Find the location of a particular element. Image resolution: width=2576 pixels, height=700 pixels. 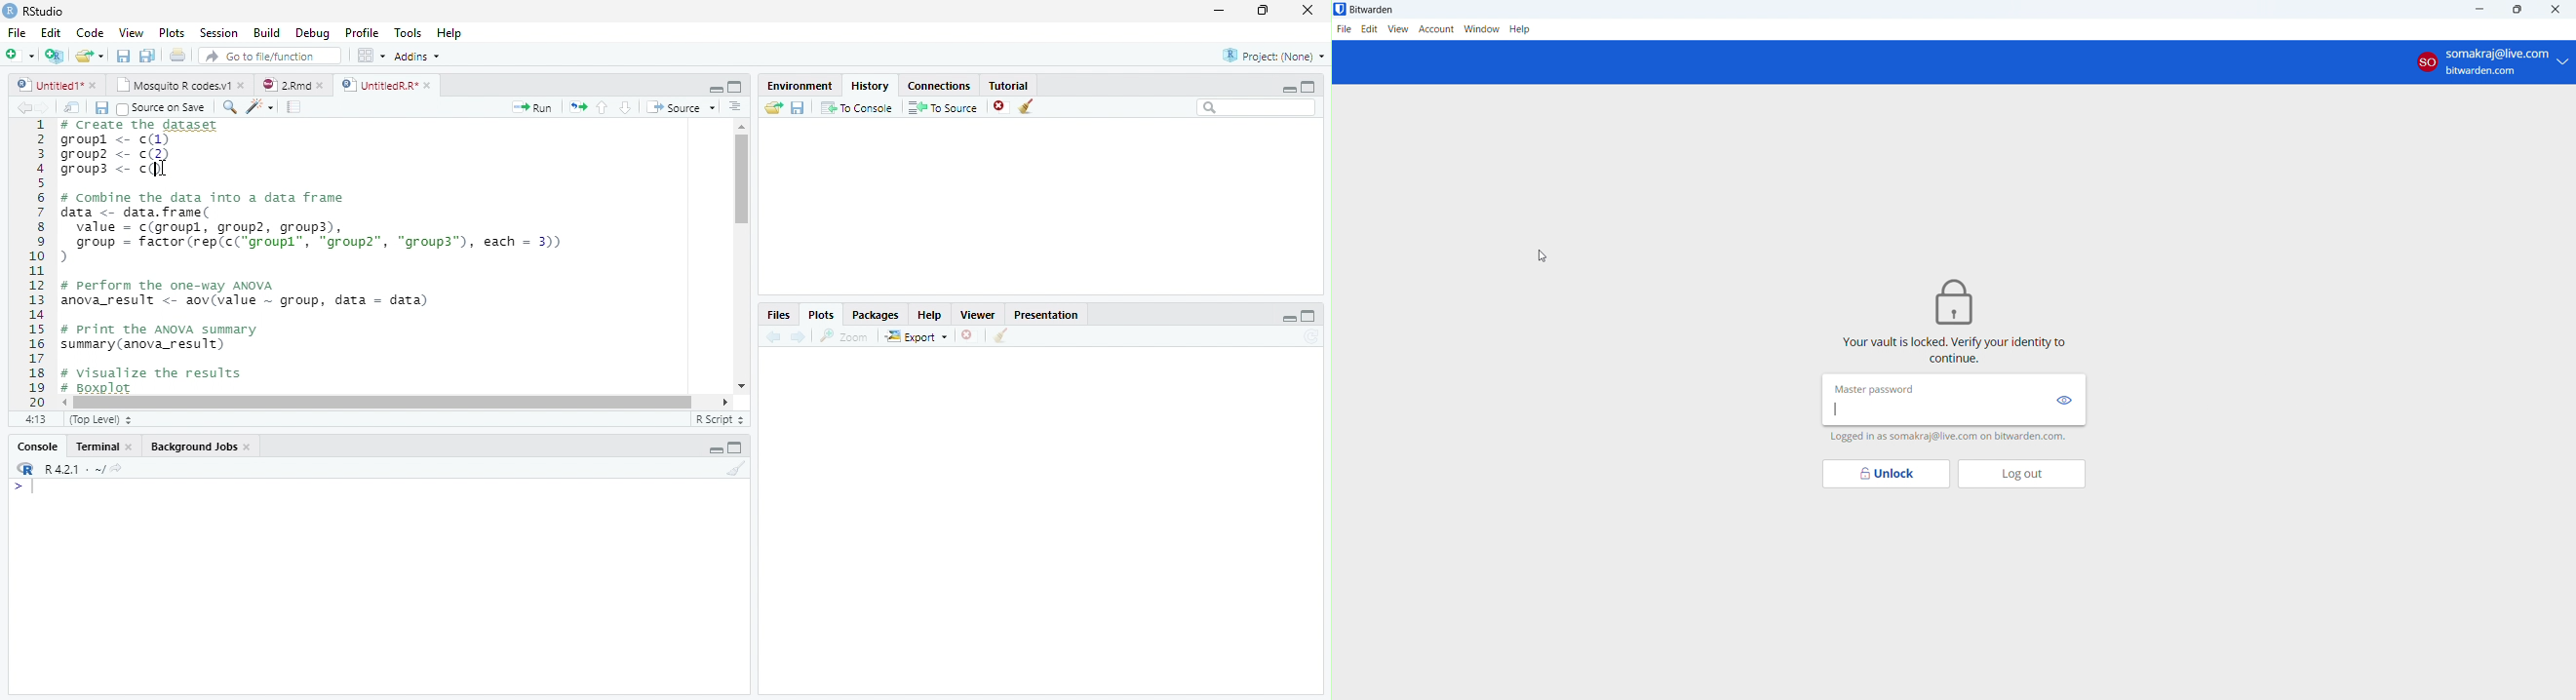

edit is located at coordinates (1369, 29).